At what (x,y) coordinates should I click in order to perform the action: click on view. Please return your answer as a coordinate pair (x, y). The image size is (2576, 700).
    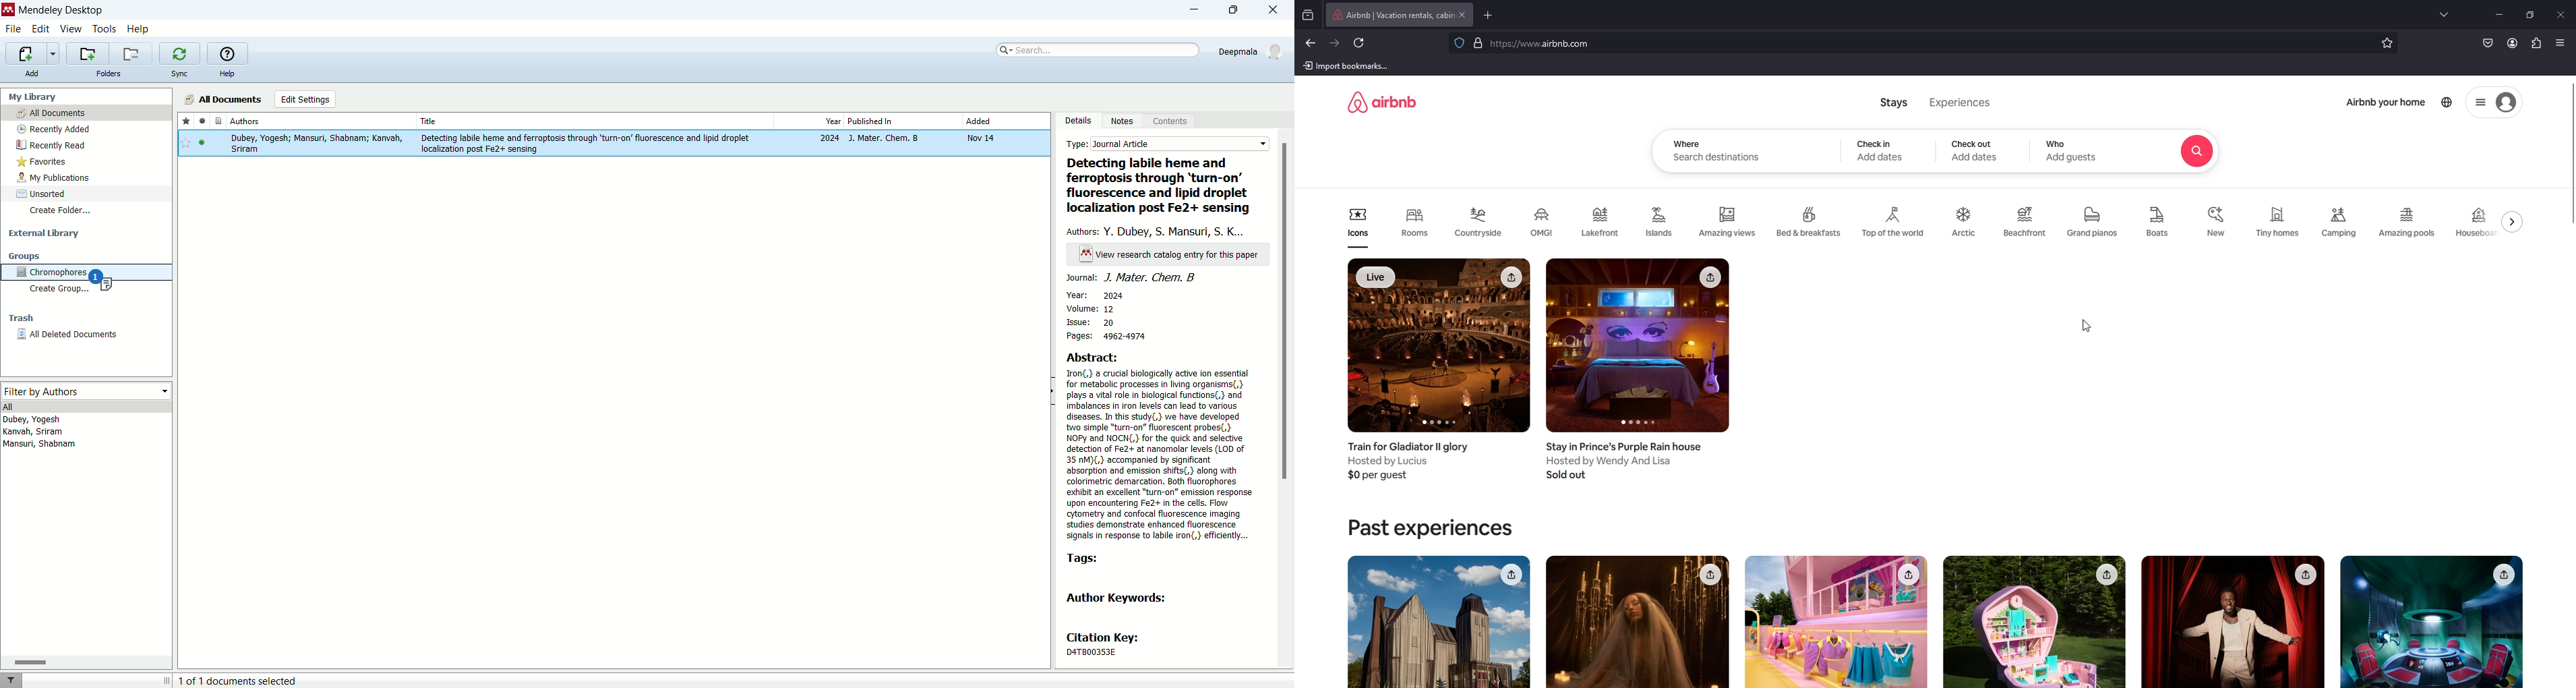
    Looking at the image, I should click on (71, 29).